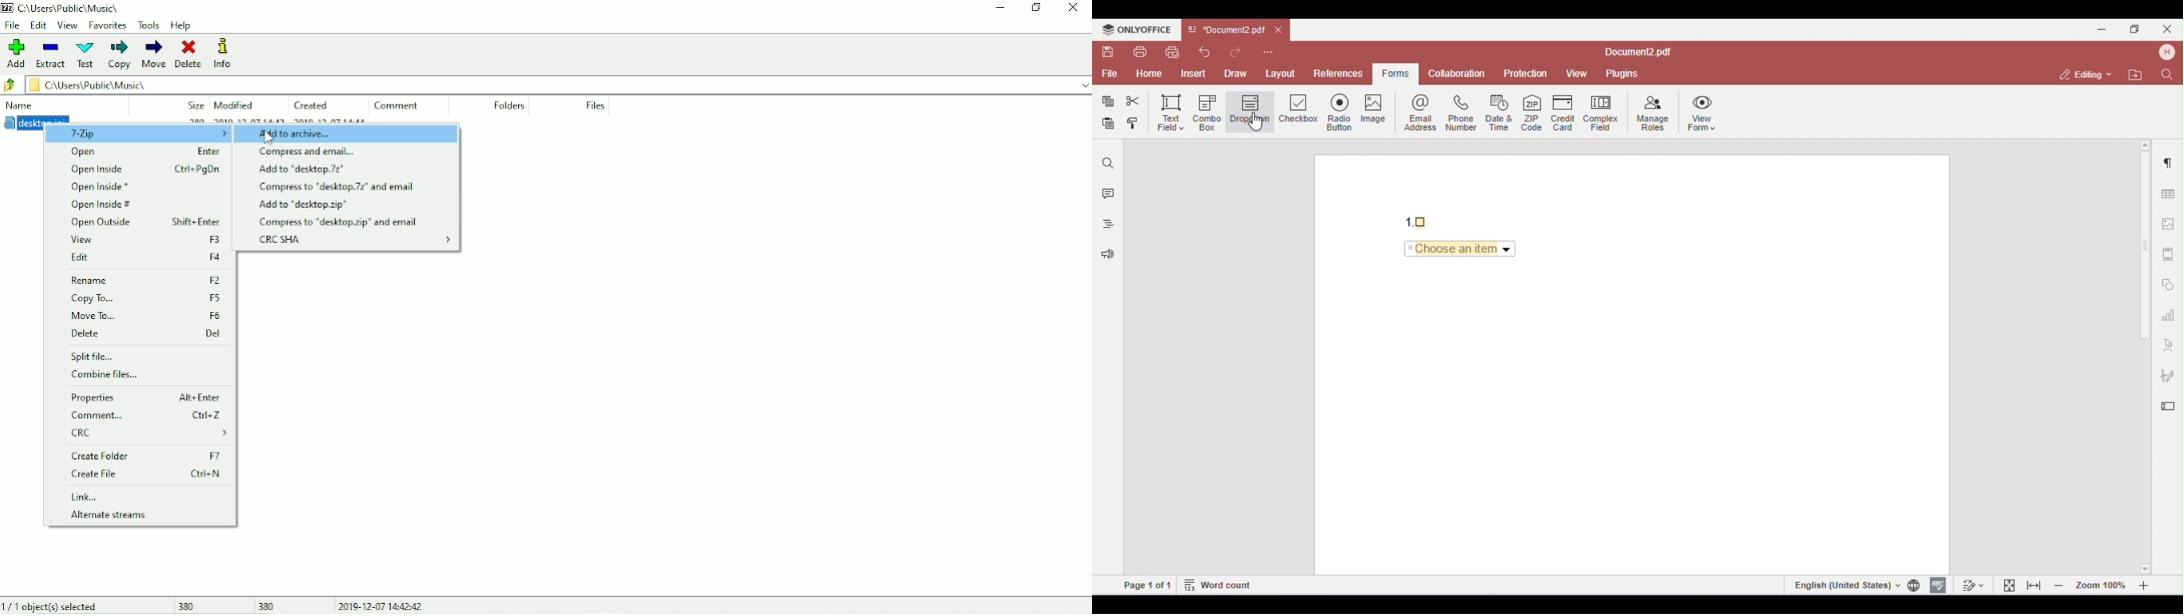  Describe the element at coordinates (39, 25) in the screenshot. I see `Edit` at that location.